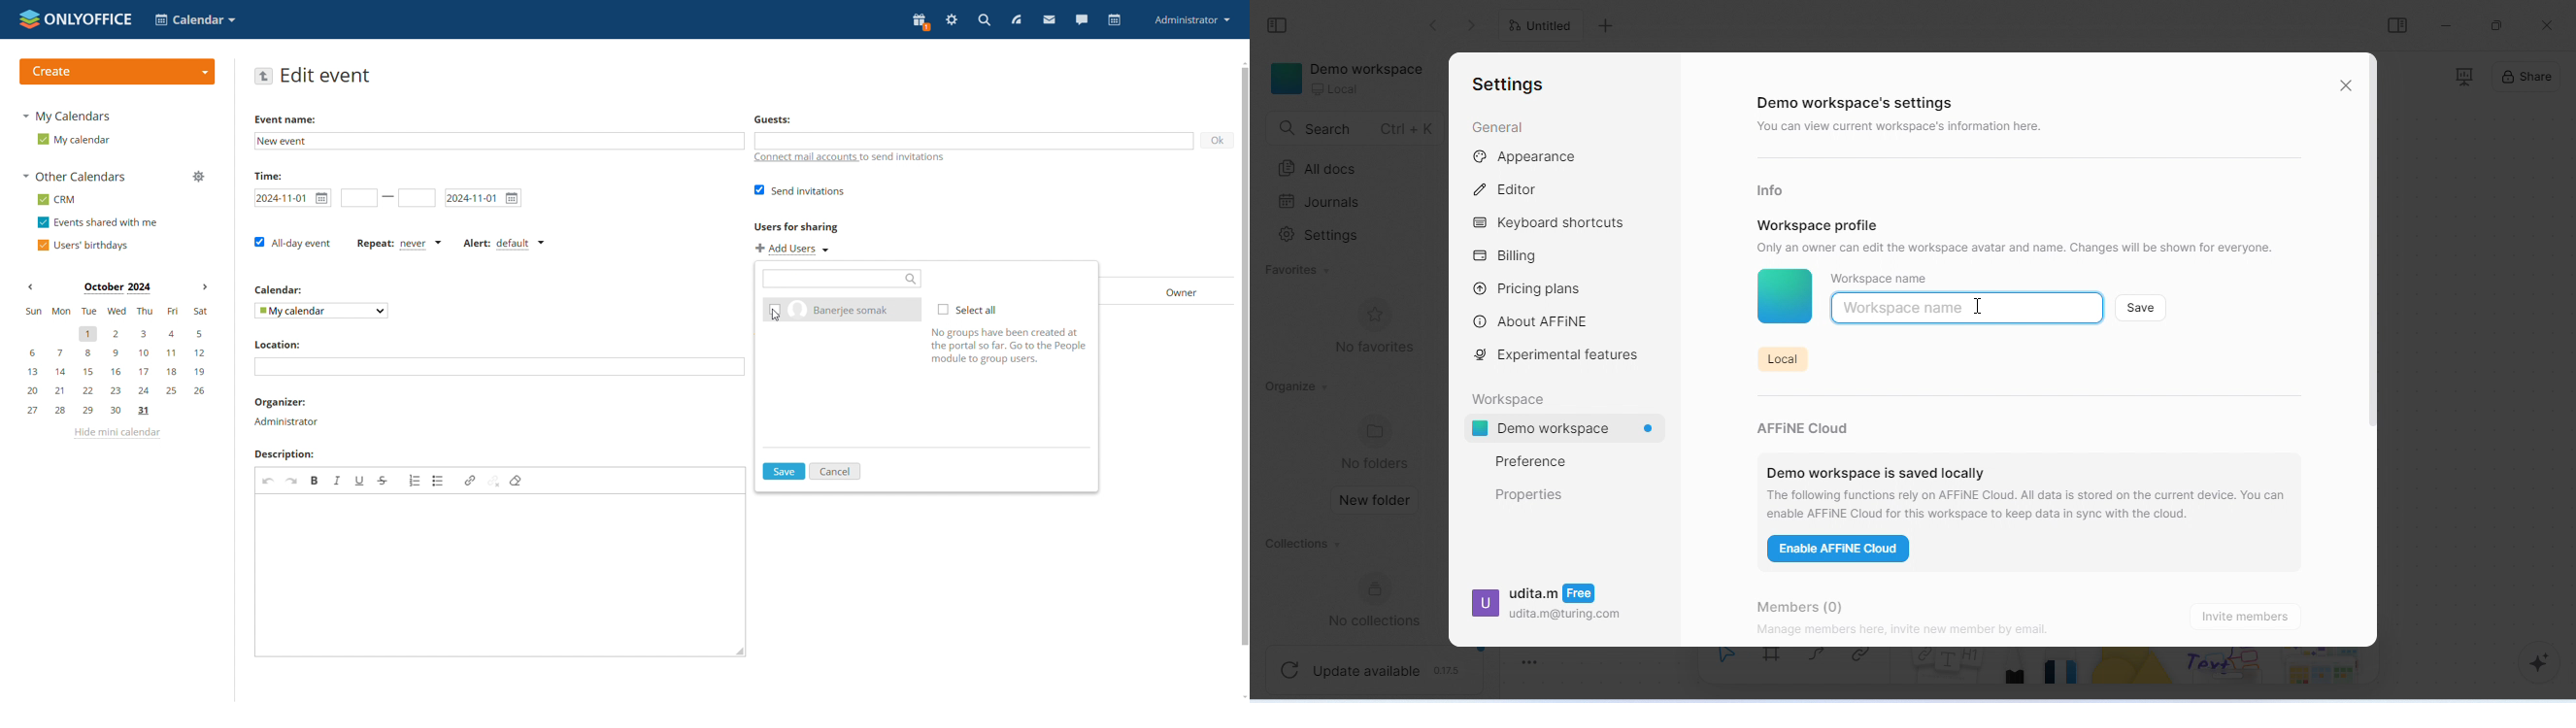 This screenshot has width=2576, height=728. I want to click on others, so click(2227, 668).